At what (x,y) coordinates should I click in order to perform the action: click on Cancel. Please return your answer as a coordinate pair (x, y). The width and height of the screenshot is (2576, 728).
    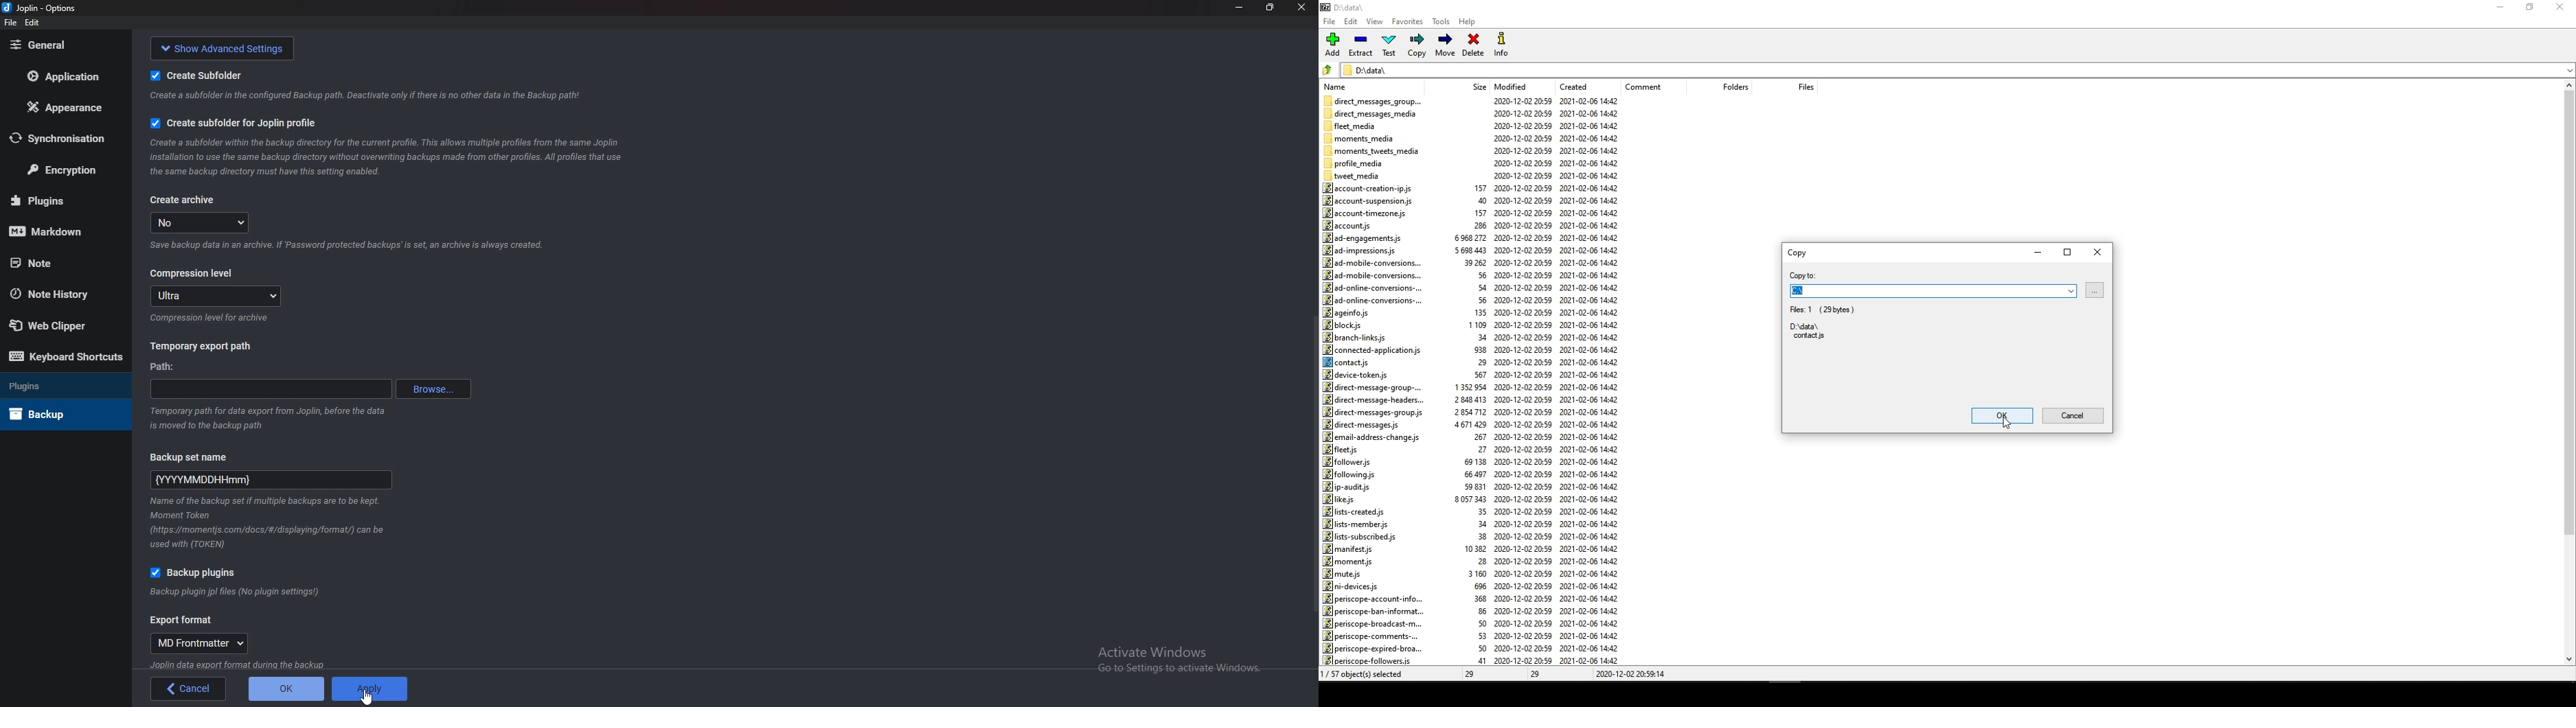
    Looking at the image, I should click on (2073, 416).